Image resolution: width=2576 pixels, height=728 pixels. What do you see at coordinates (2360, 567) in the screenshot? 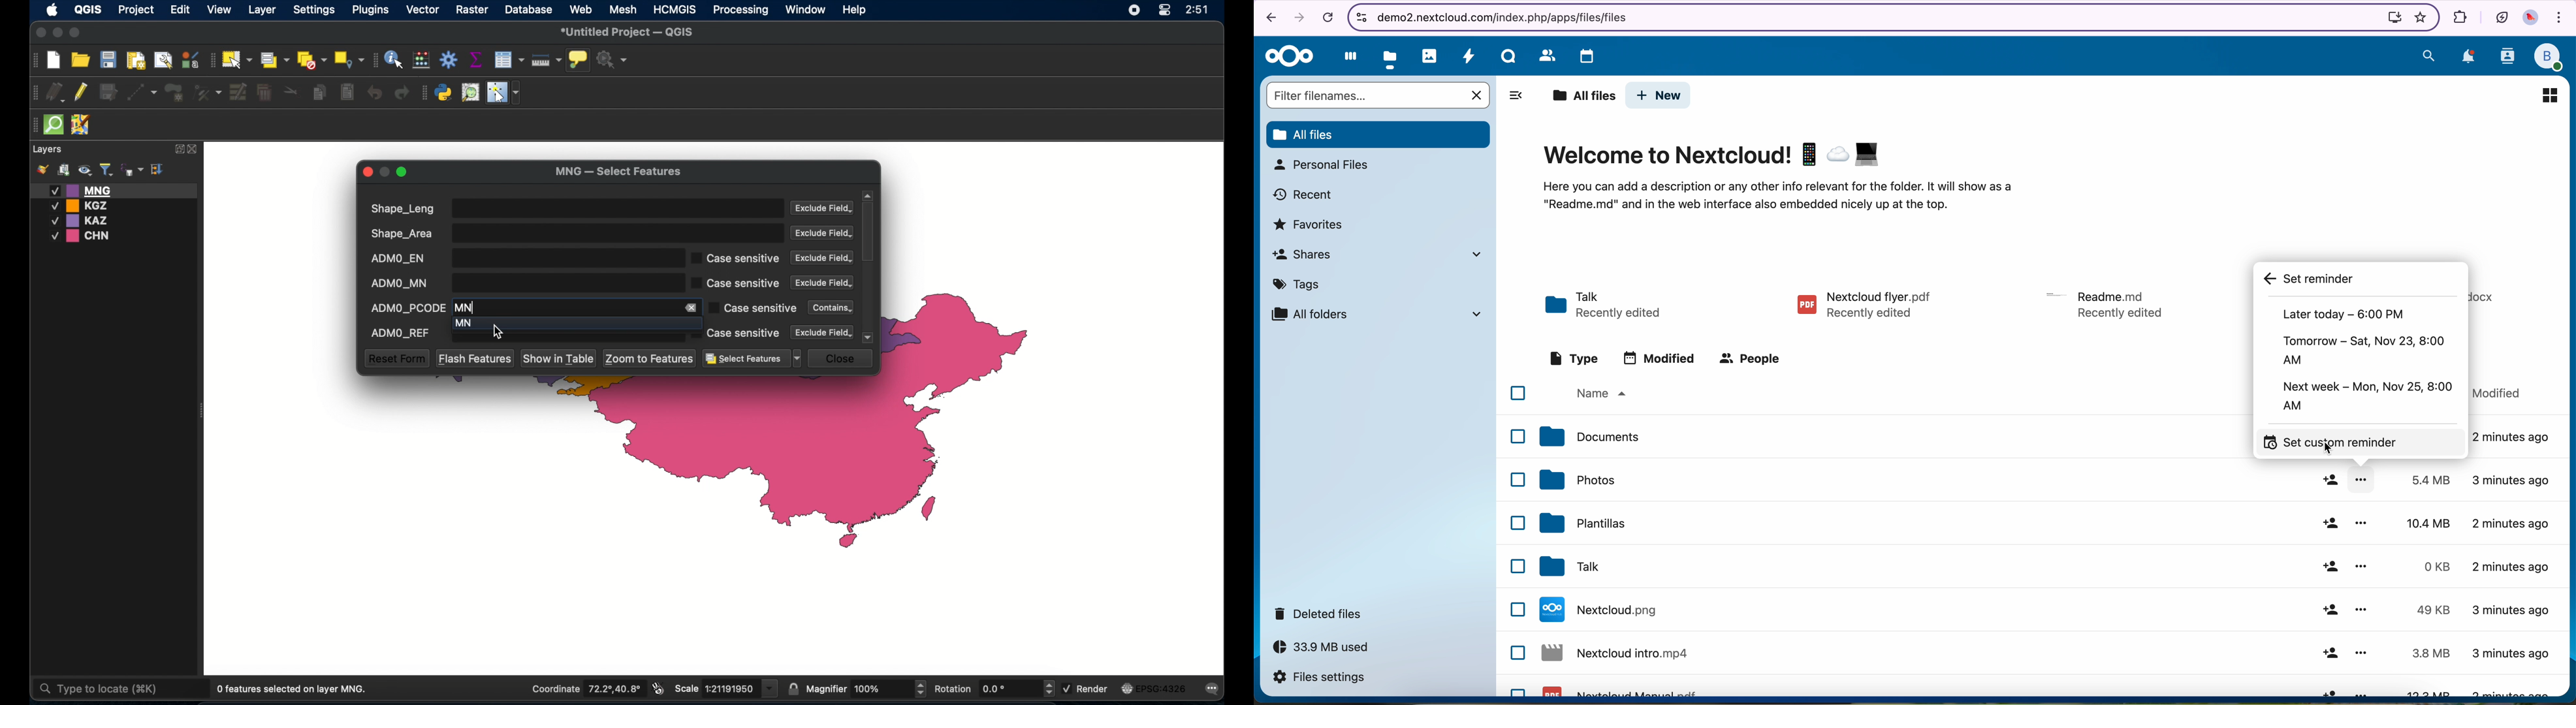
I see `more options` at bounding box center [2360, 567].